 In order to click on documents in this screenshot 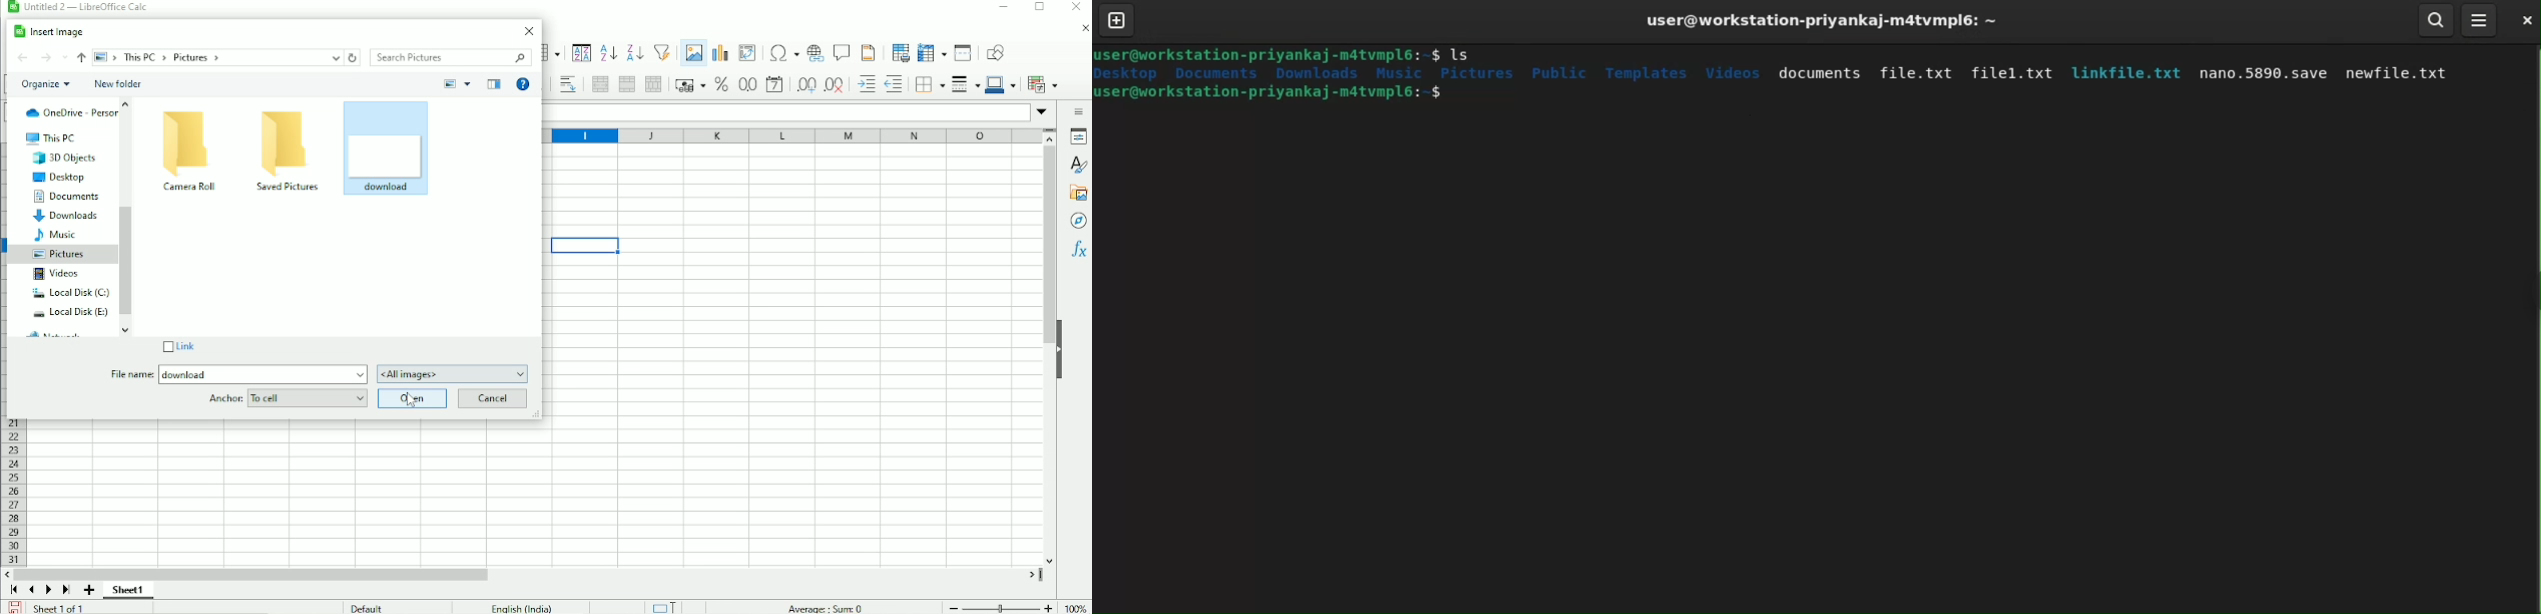, I will do `click(1820, 74)`.